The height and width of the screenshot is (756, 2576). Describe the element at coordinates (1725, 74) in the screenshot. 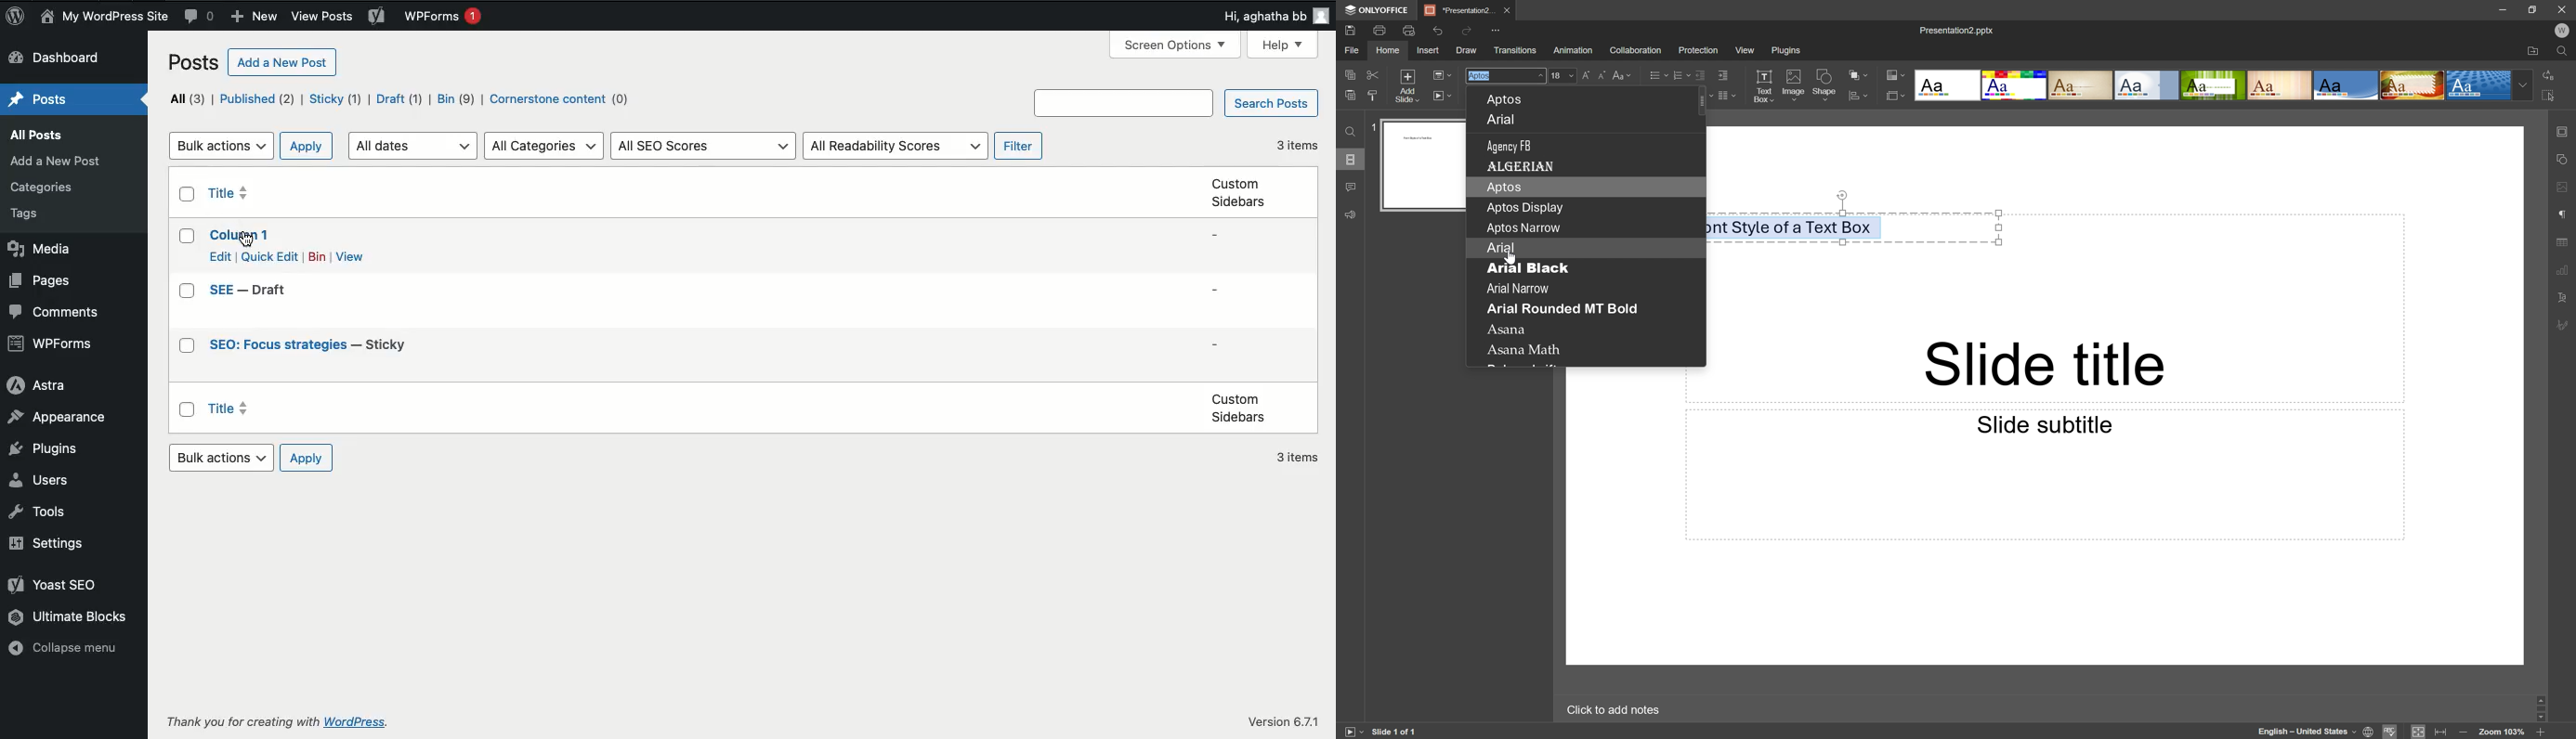

I see `Increase indent` at that location.